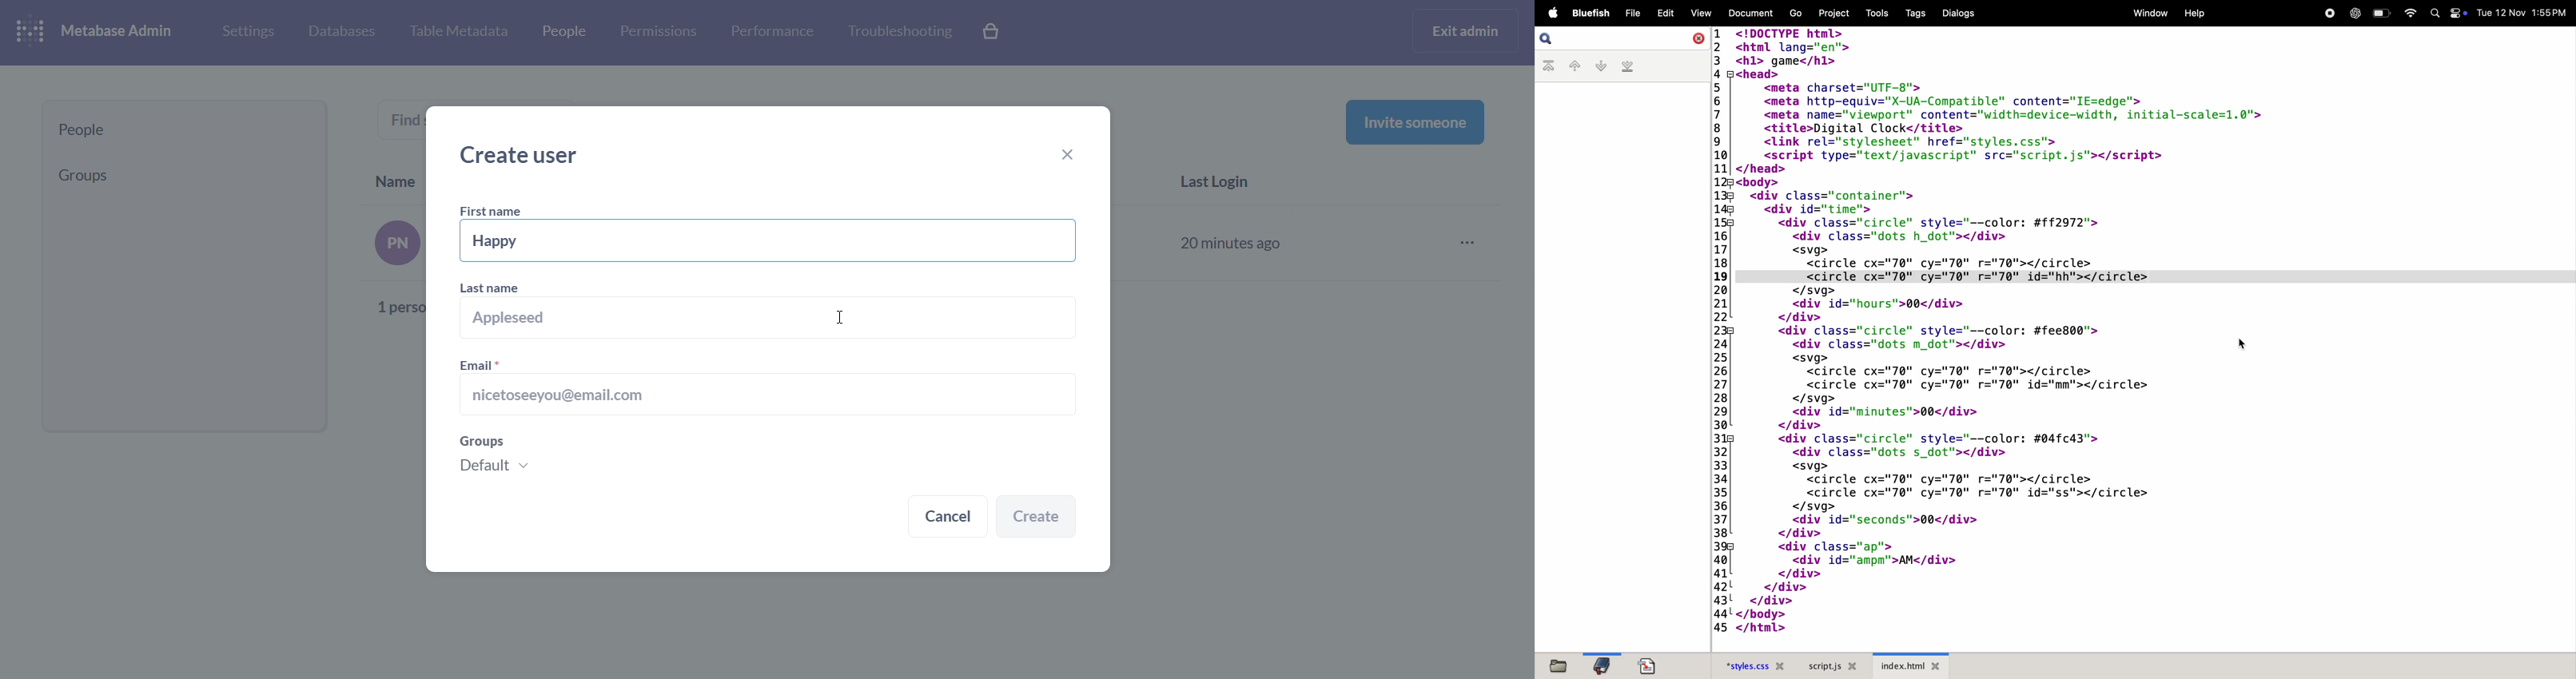  Describe the element at coordinates (898, 32) in the screenshot. I see `troubleshooting` at that location.